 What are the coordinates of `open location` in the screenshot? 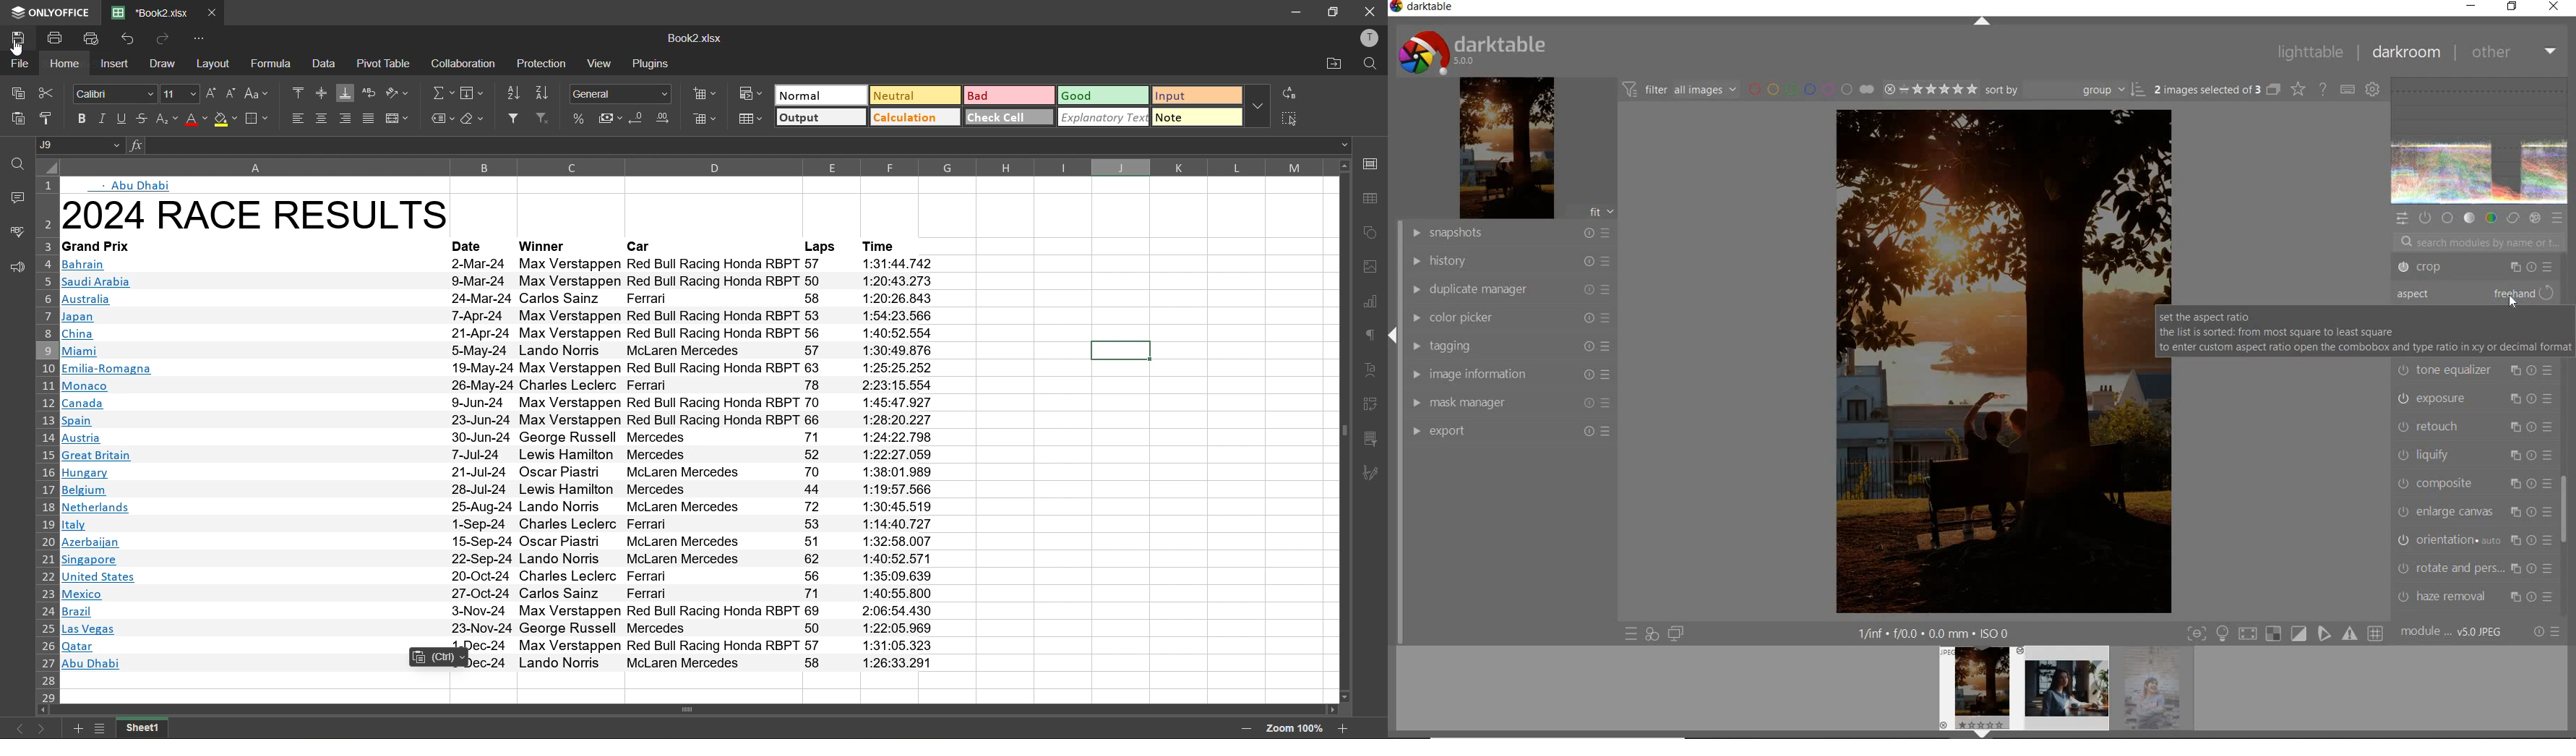 It's located at (1327, 62).